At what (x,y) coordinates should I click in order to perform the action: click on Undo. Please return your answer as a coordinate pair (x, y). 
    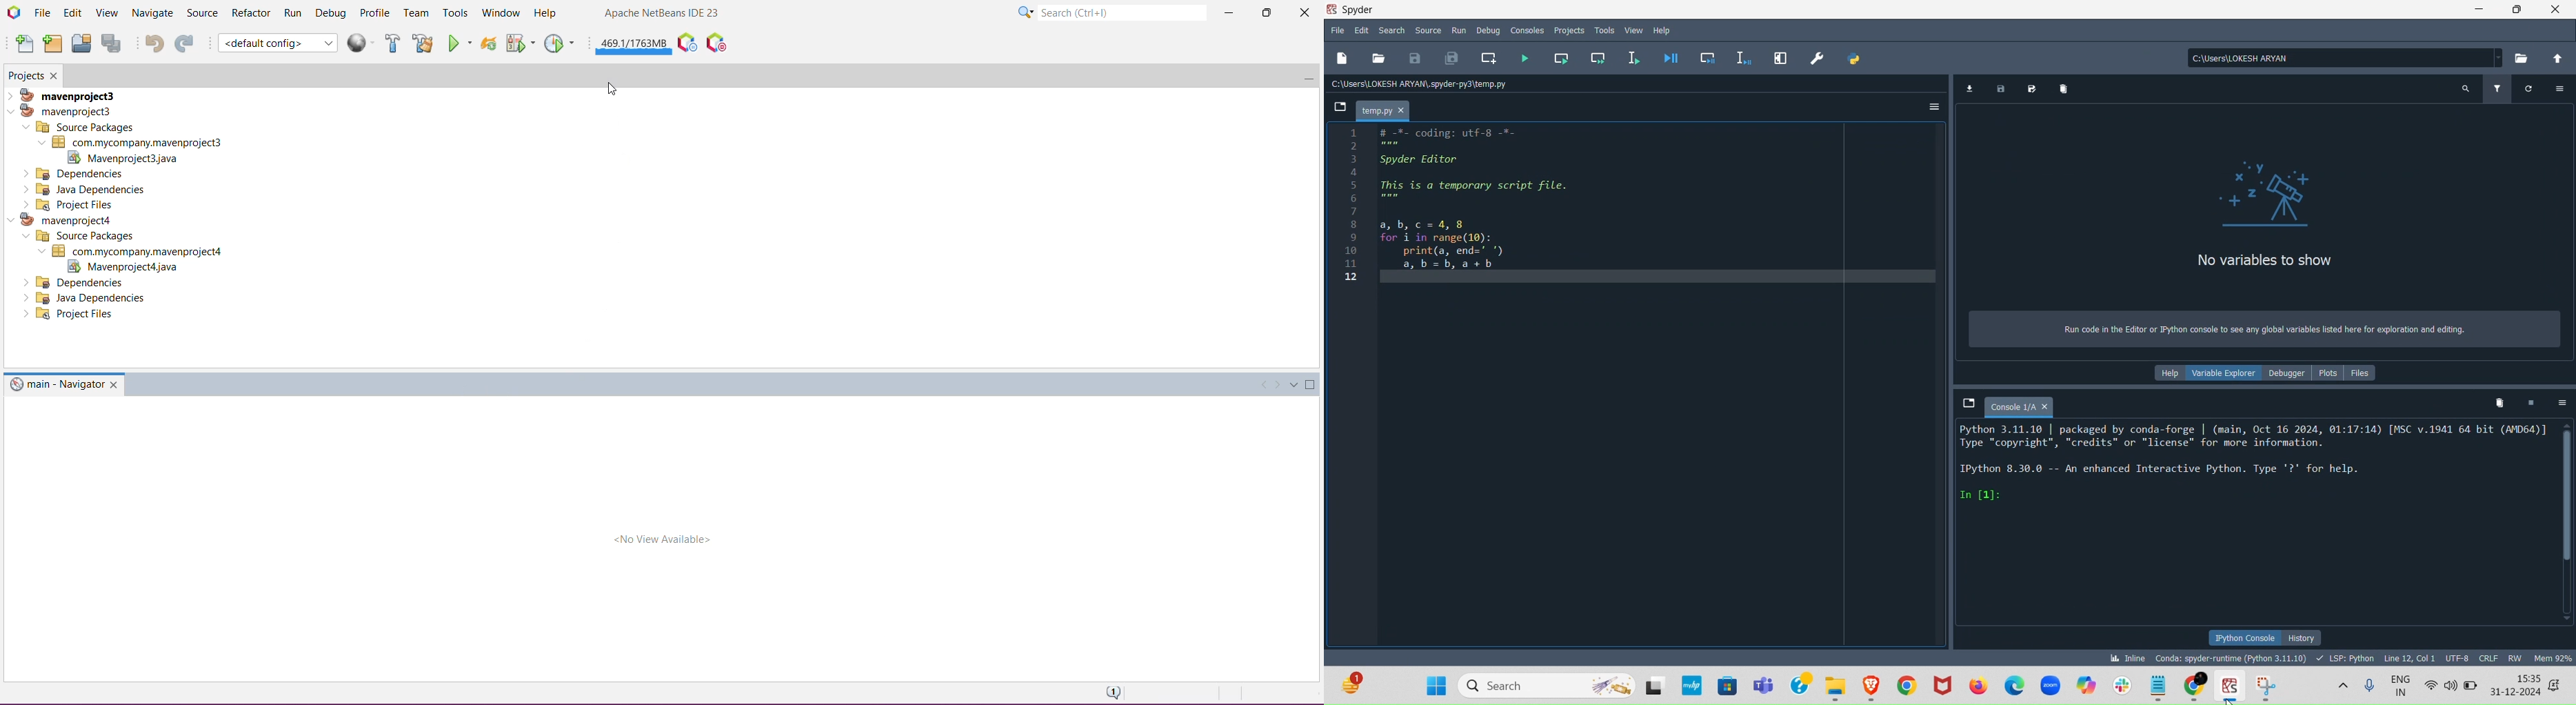
    Looking at the image, I should click on (150, 43).